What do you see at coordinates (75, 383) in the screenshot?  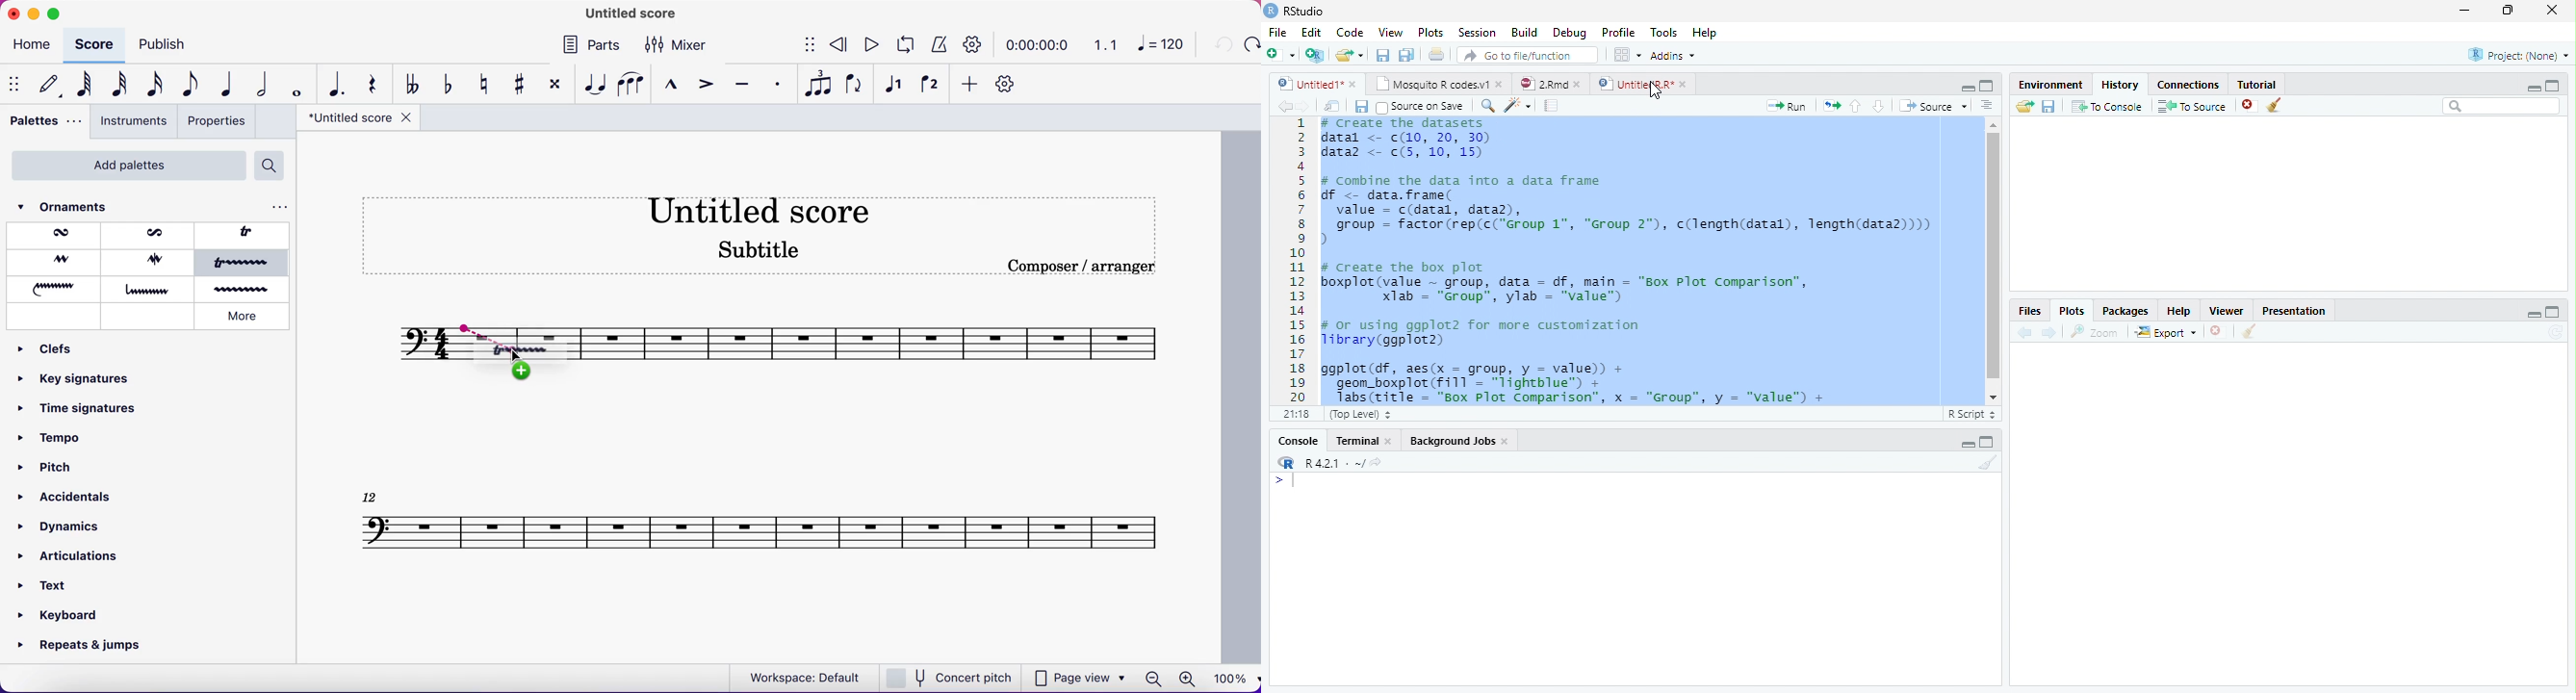 I see `key signatures` at bounding box center [75, 383].